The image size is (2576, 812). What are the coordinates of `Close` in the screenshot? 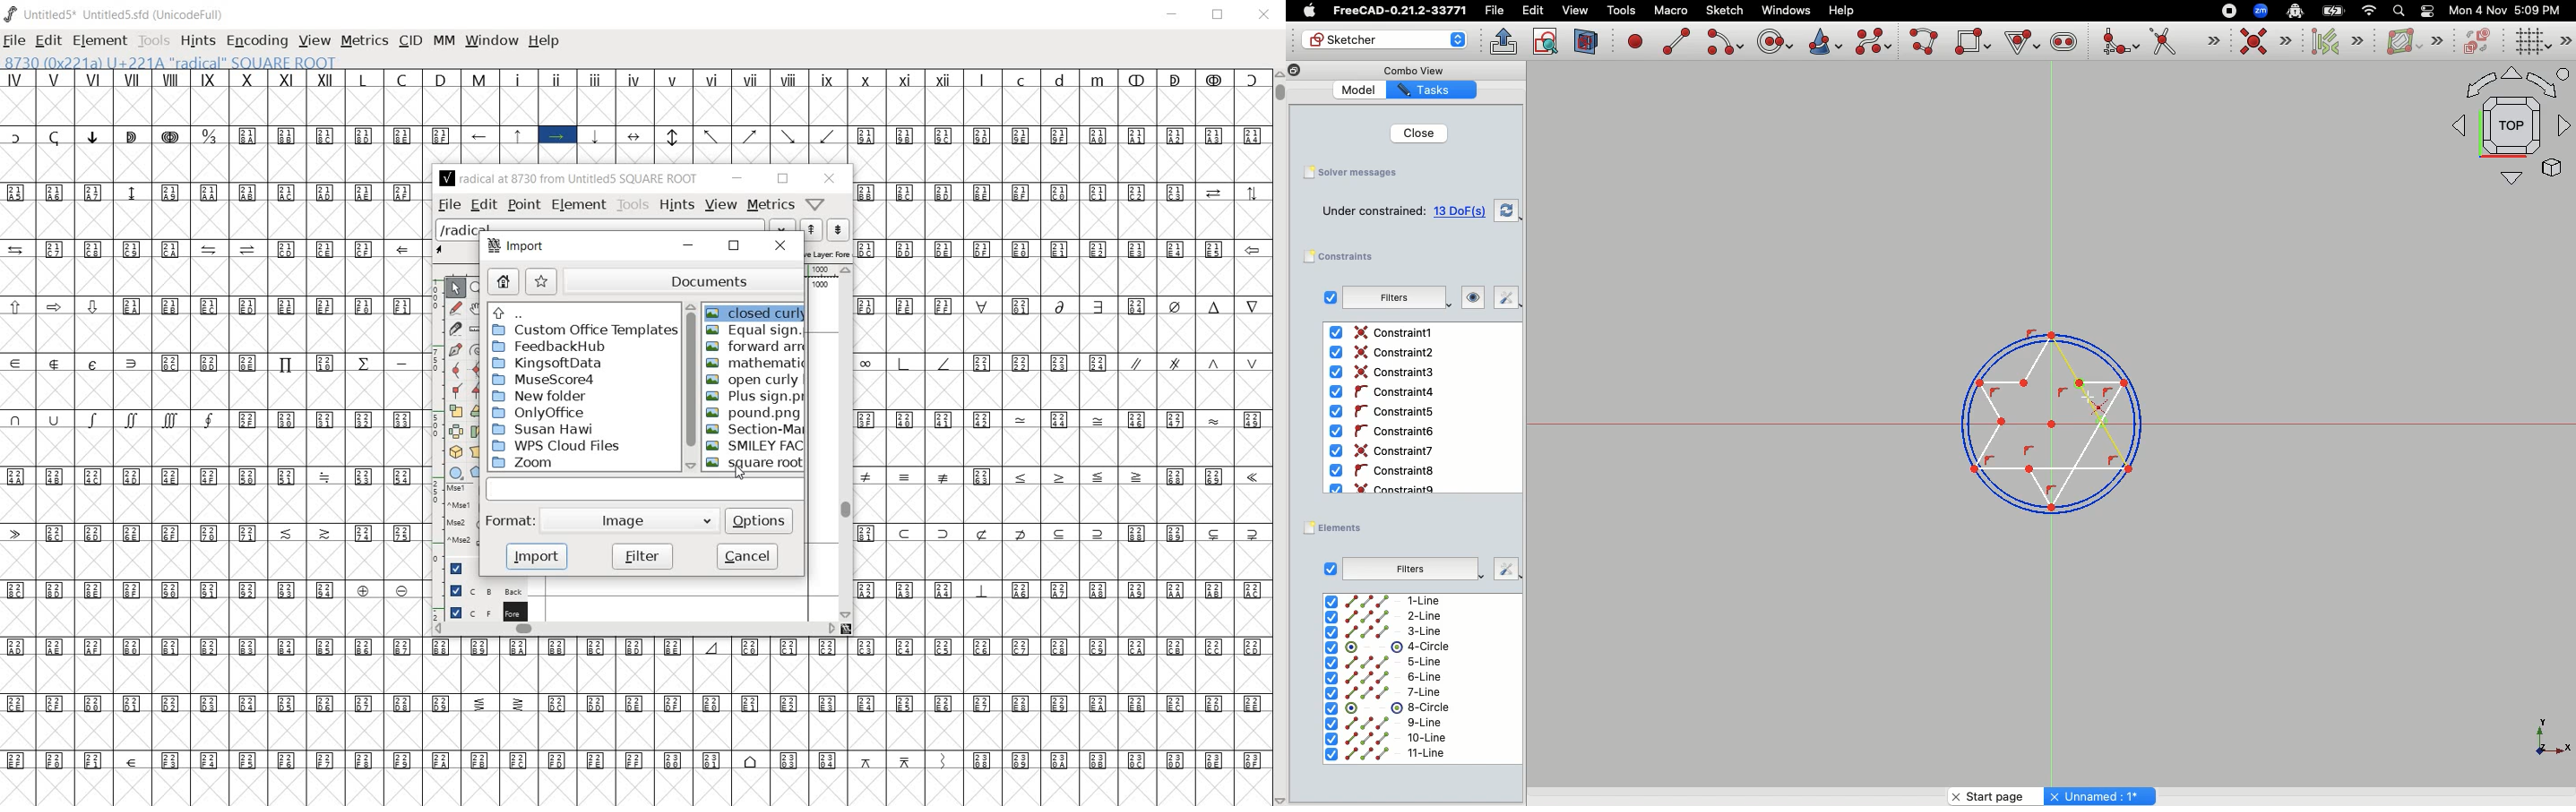 It's located at (1411, 133).